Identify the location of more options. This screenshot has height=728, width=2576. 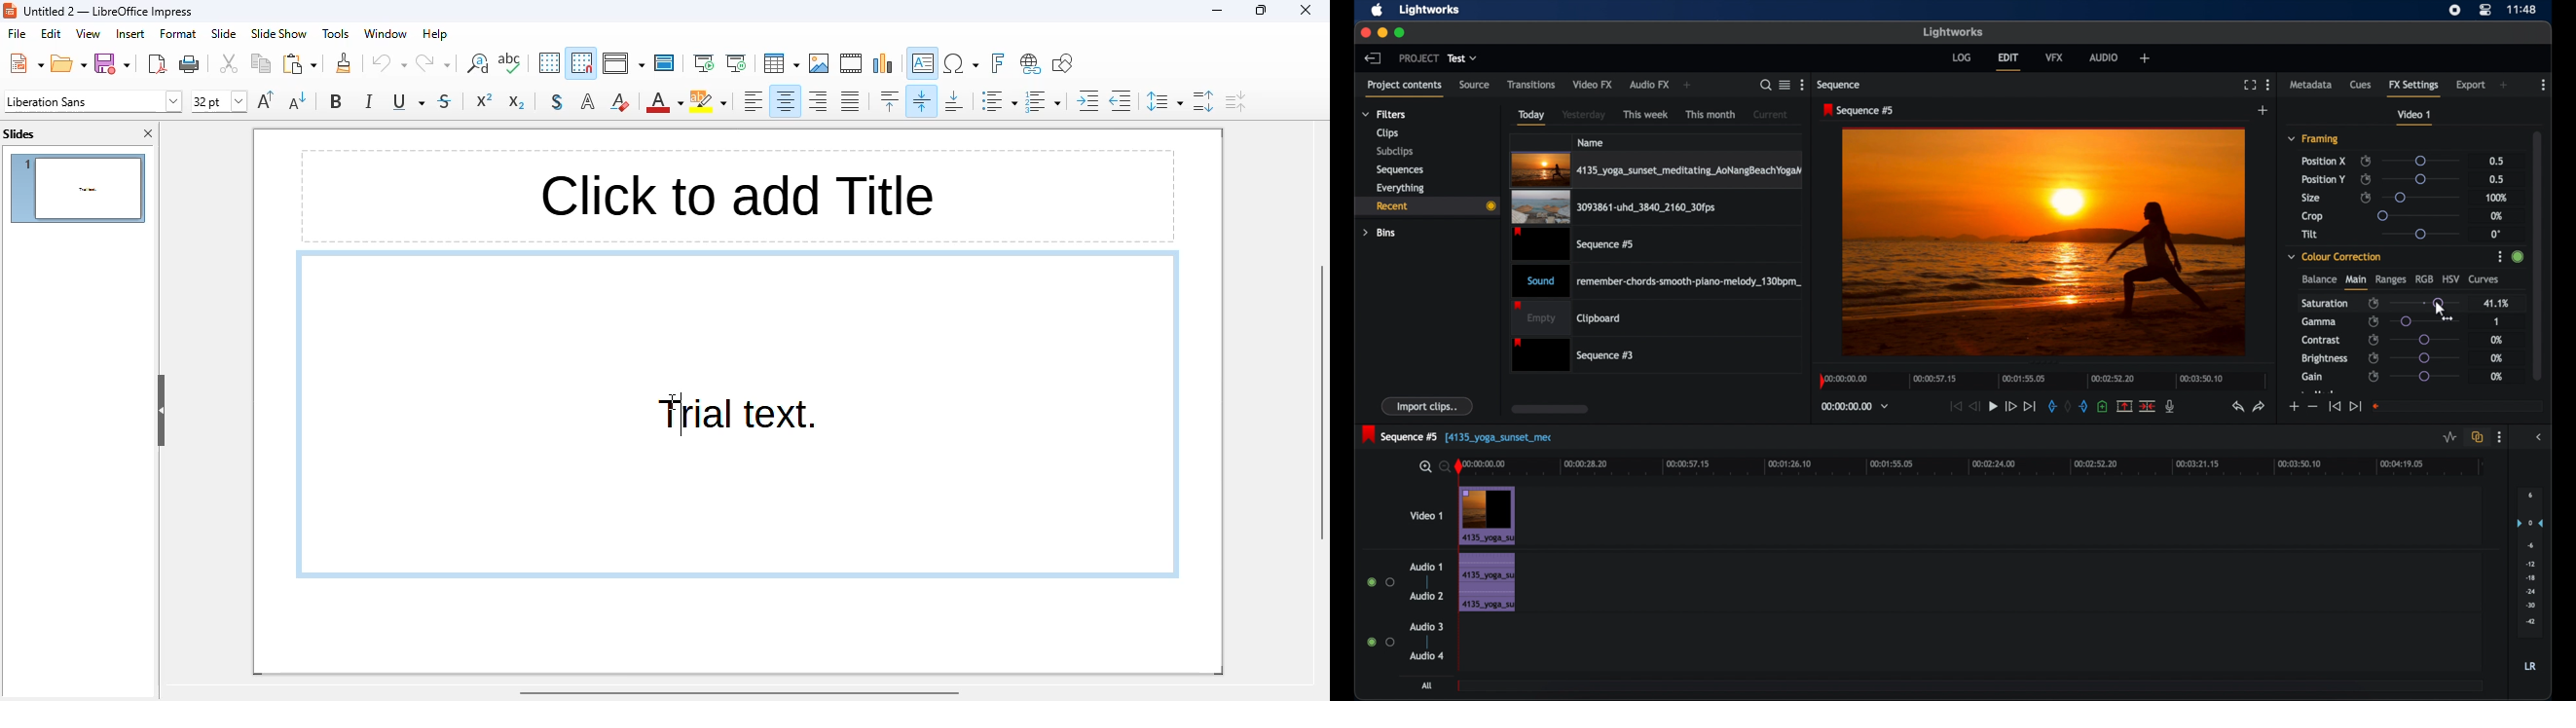
(2499, 437).